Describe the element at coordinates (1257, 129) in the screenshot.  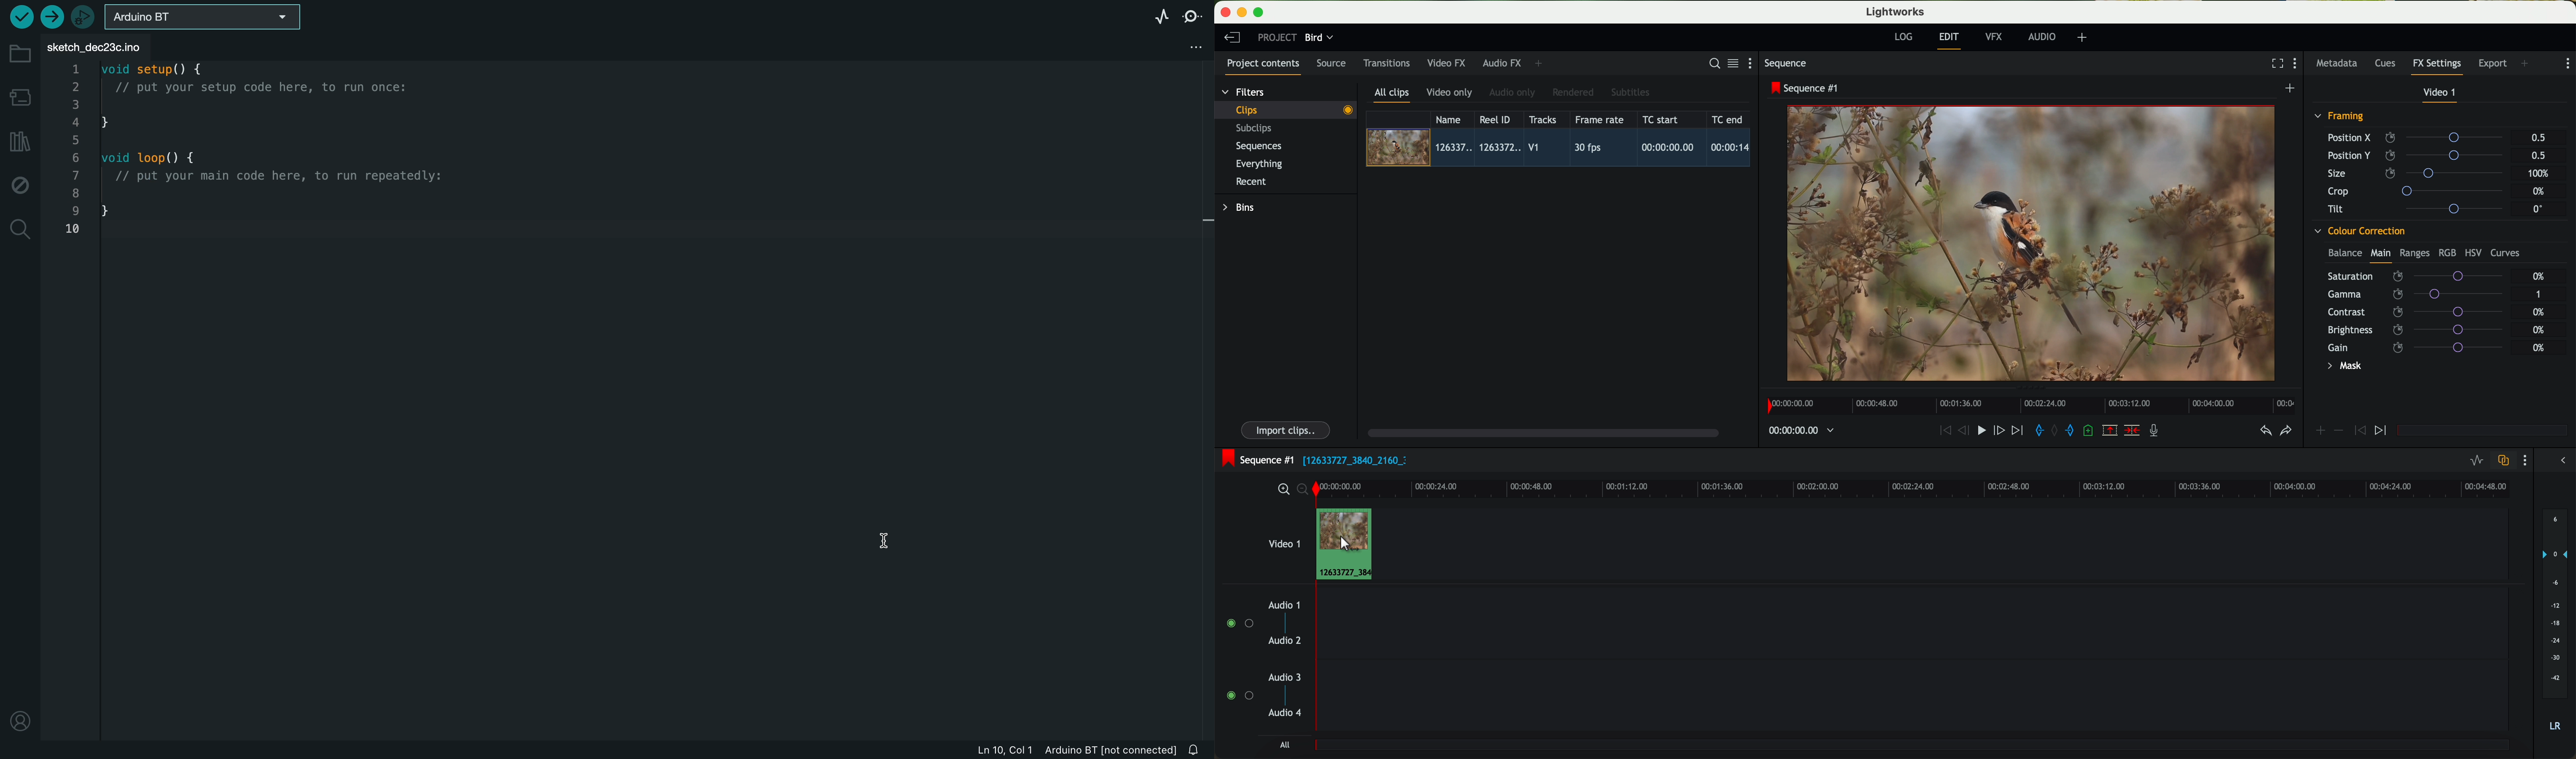
I see `subclips` at that location.